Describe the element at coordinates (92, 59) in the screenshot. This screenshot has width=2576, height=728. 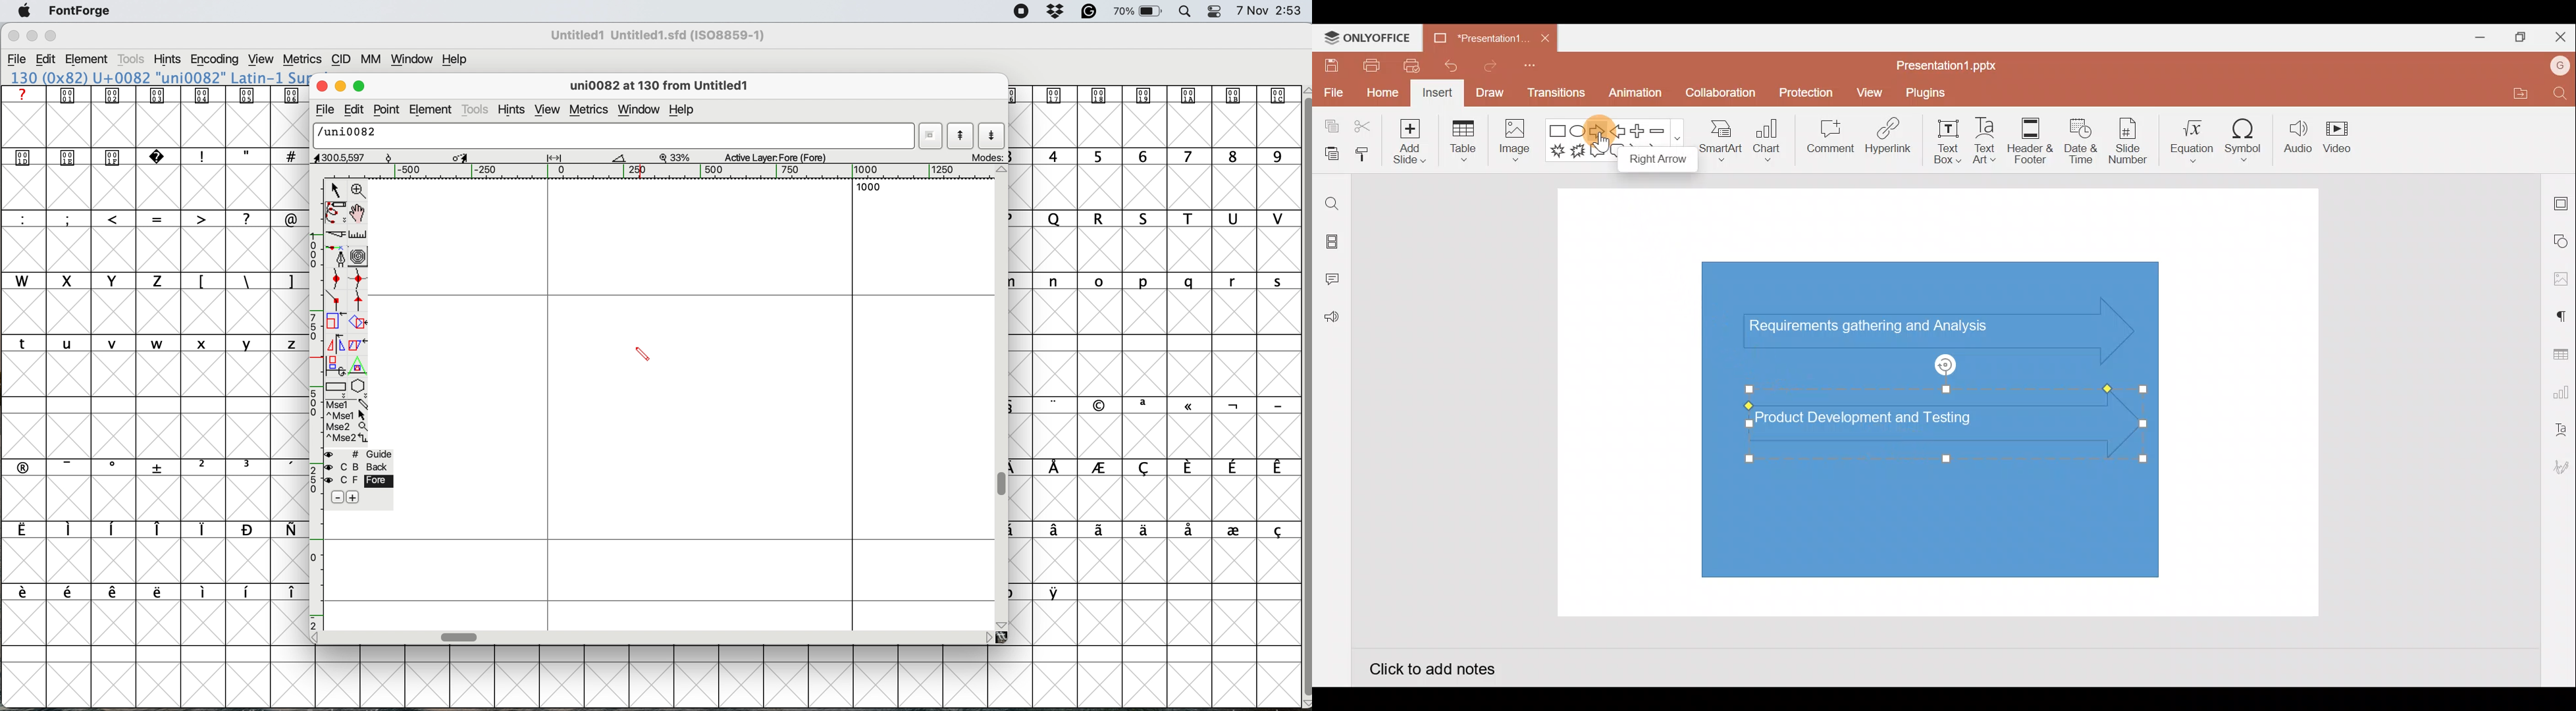
I see `element` at that location.